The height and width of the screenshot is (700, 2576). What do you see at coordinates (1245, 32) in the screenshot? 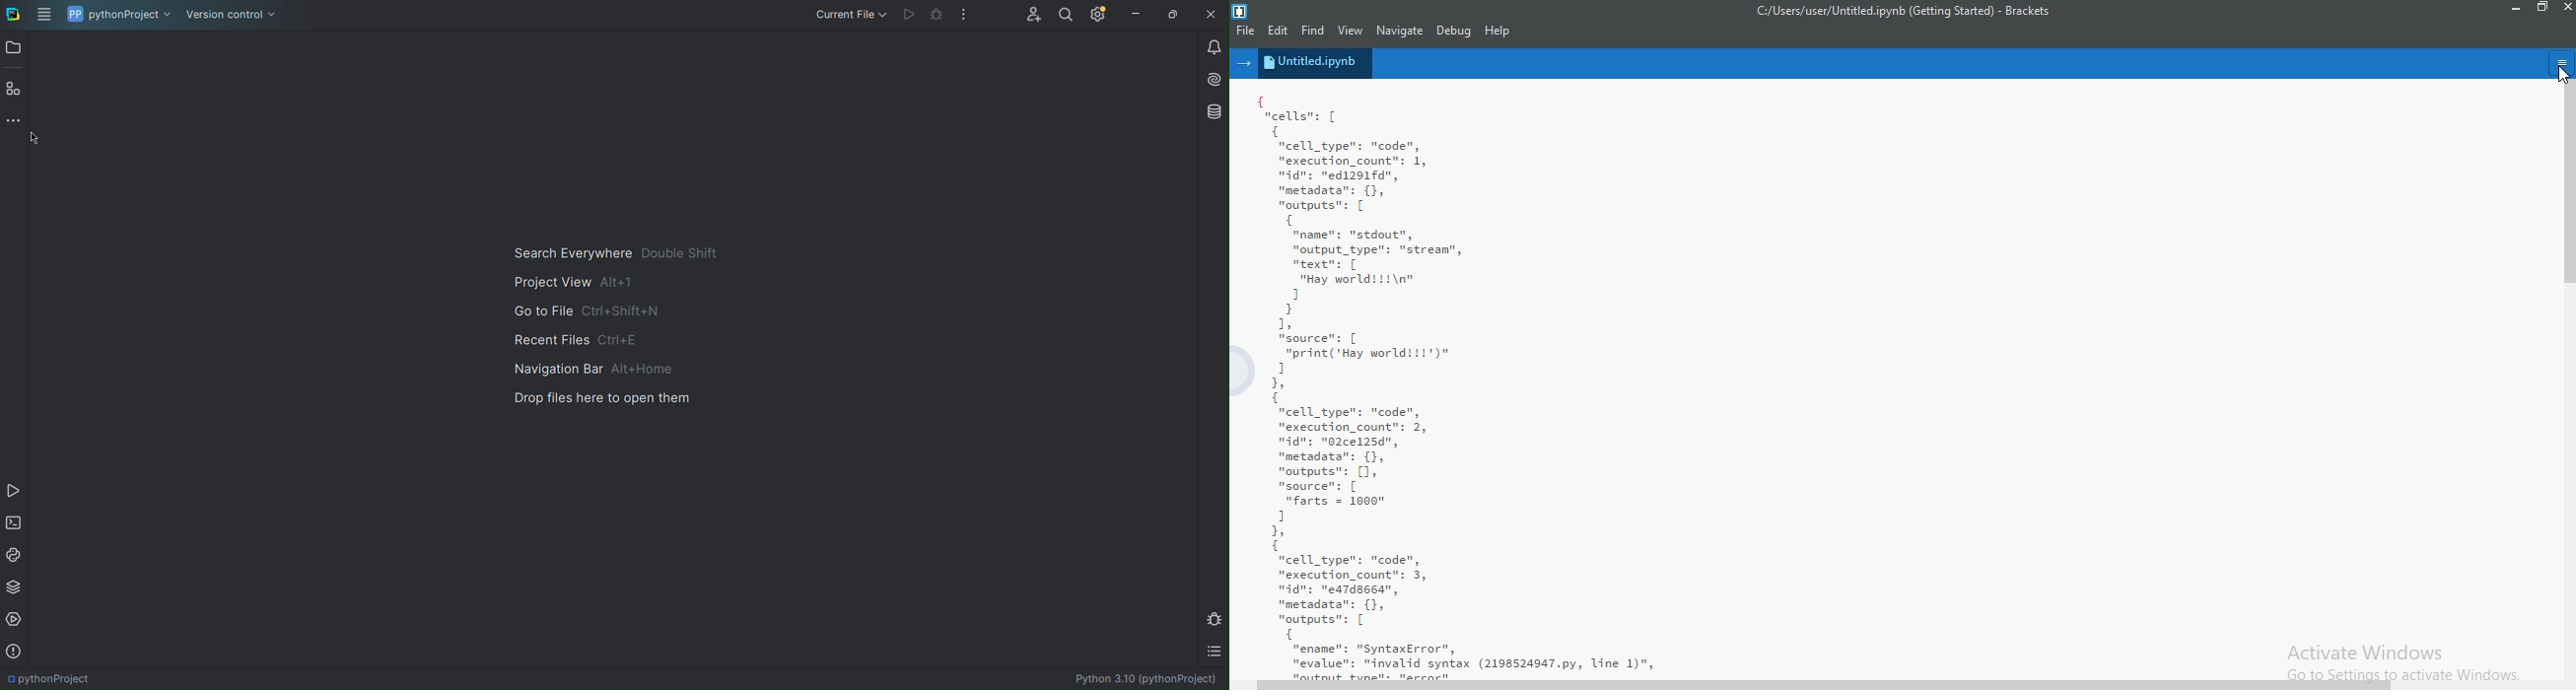
I see `File` at bounding box center [1245, 32].